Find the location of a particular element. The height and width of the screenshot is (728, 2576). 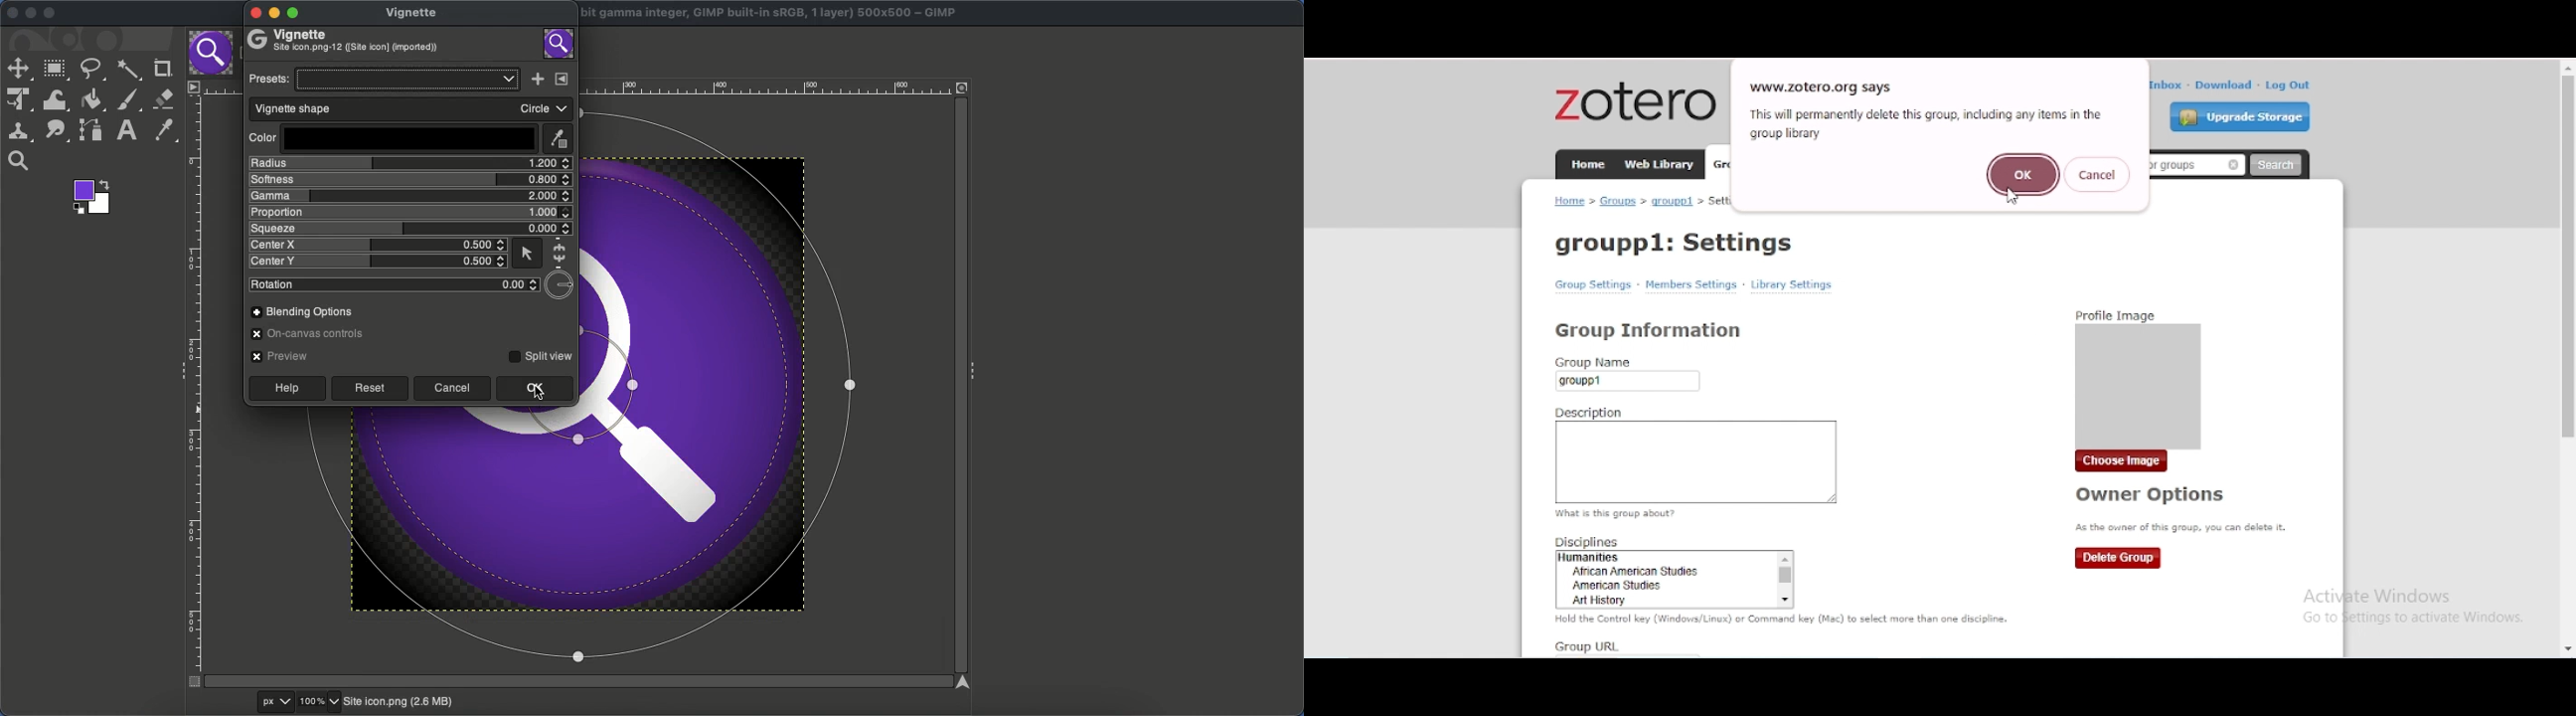

search for groups is located at coordinates (2193, 166).